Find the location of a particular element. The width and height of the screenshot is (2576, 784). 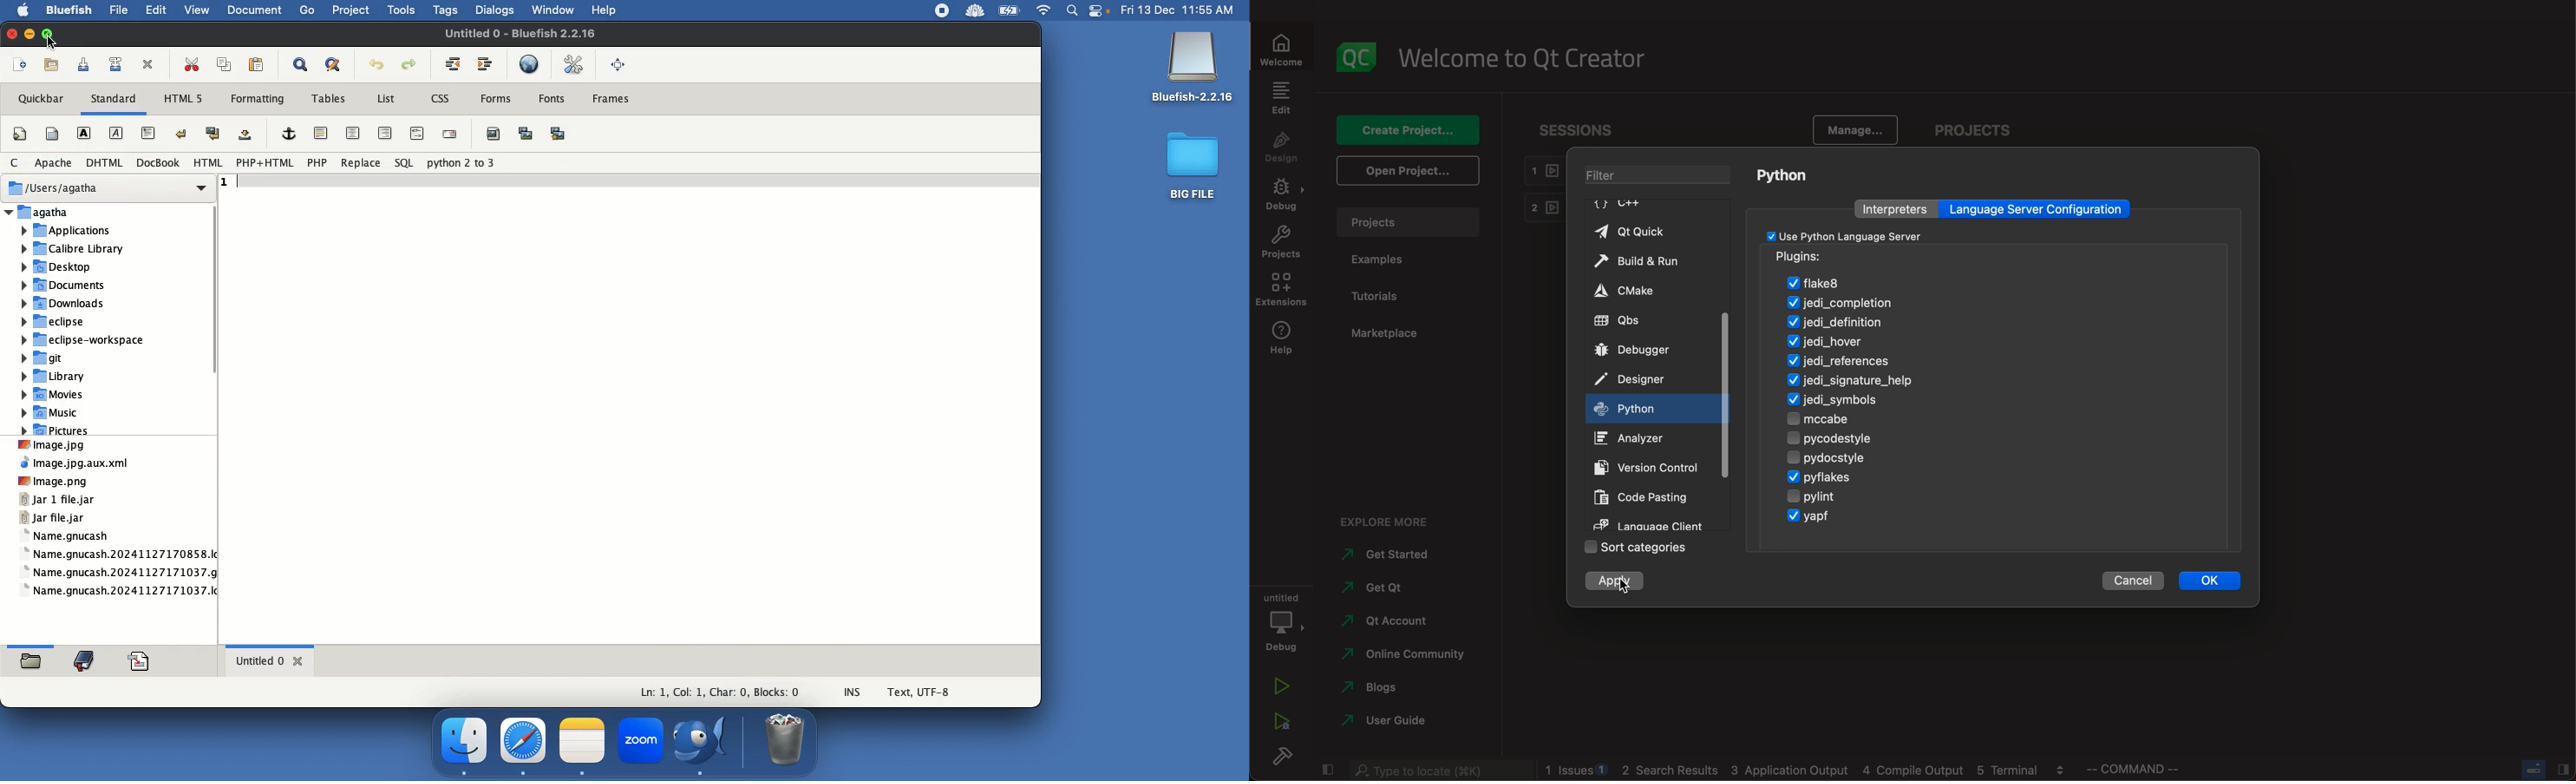

Right justify  is located at coordinates (387, 134).